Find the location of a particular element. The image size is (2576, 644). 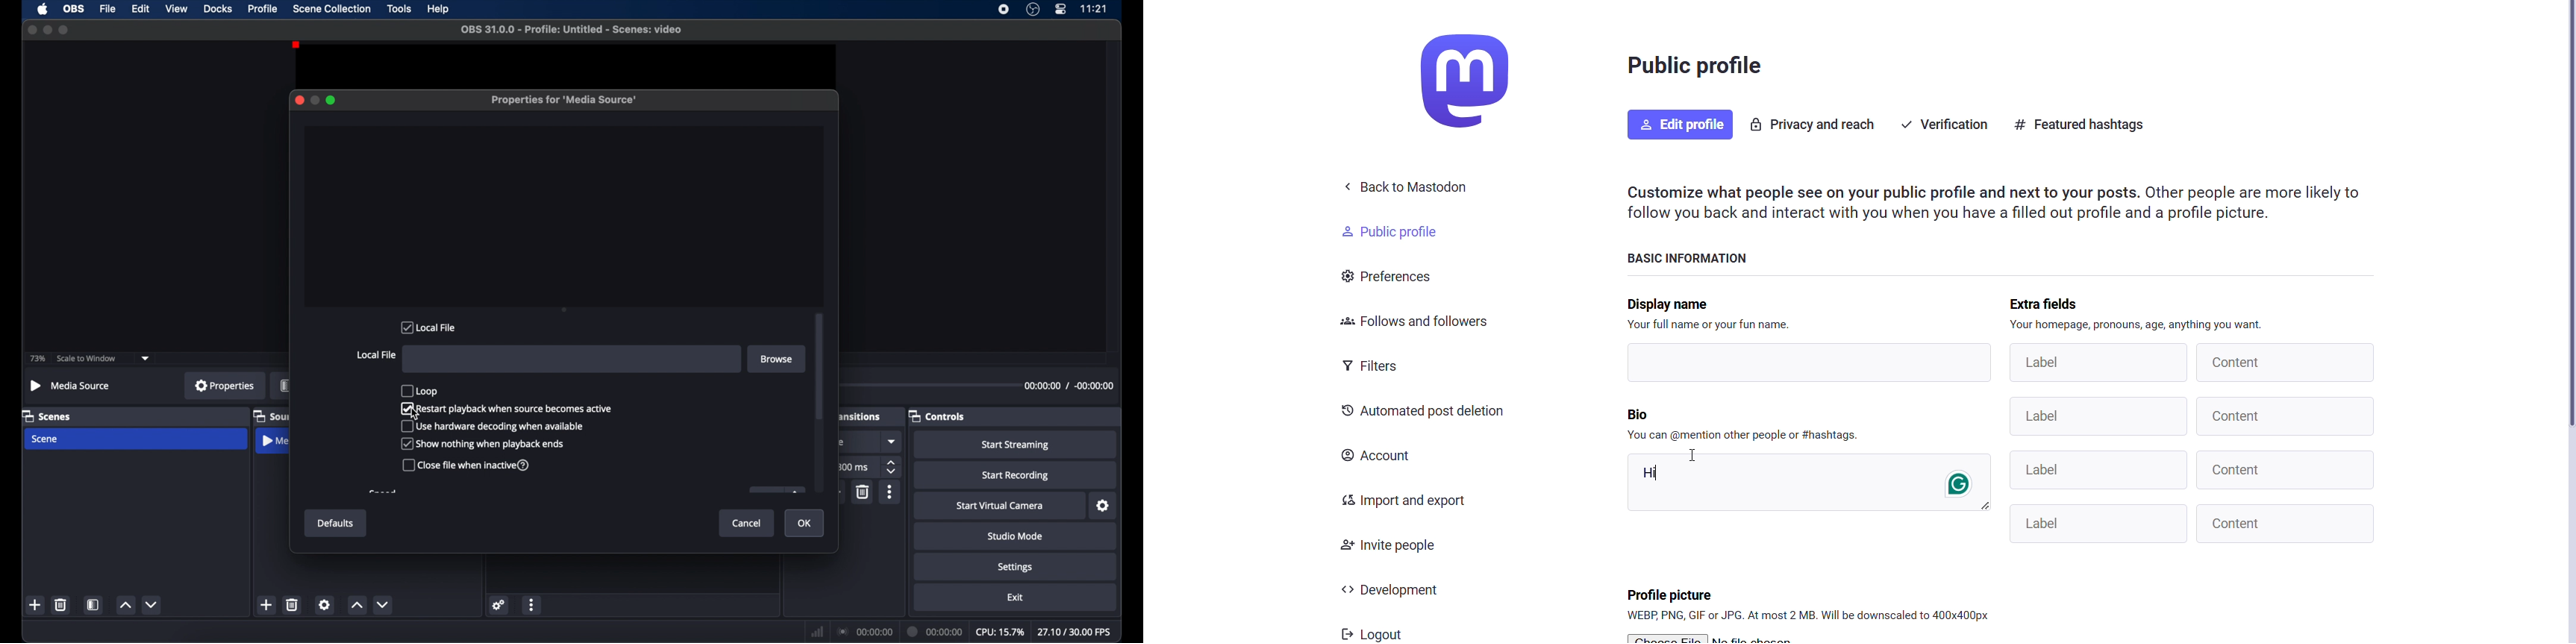

text box is located at coordinates (1801, 363).